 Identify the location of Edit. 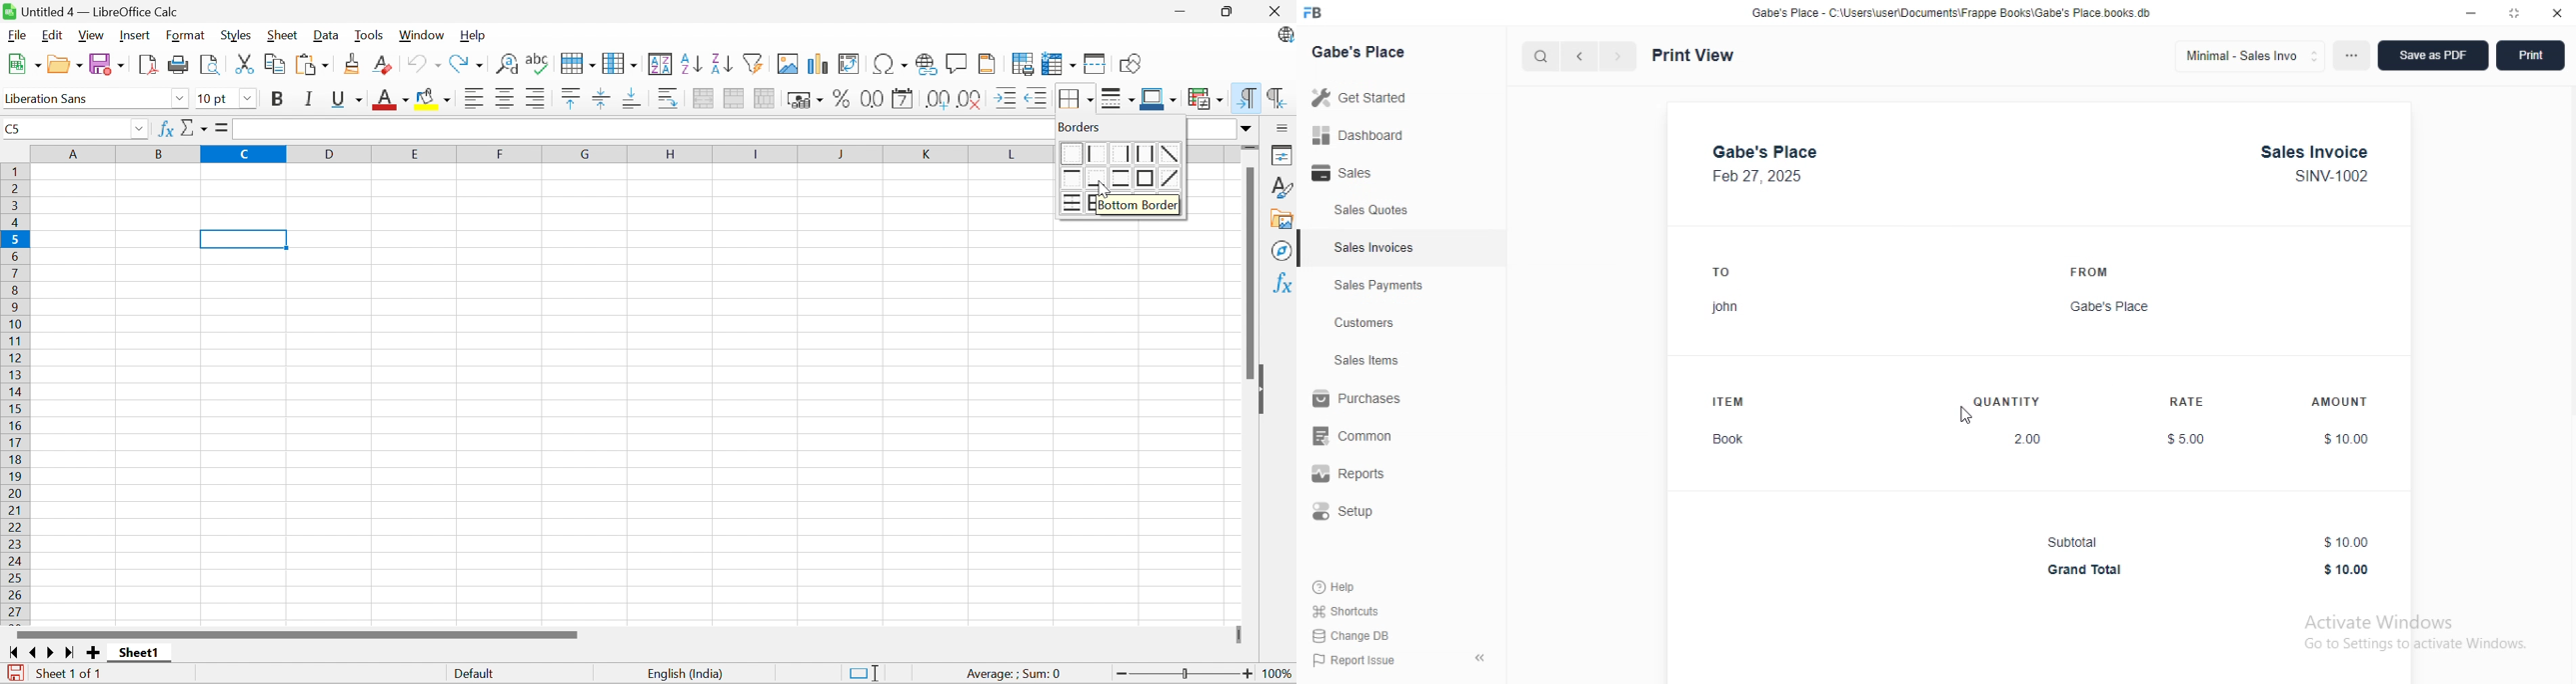
(50, 35).